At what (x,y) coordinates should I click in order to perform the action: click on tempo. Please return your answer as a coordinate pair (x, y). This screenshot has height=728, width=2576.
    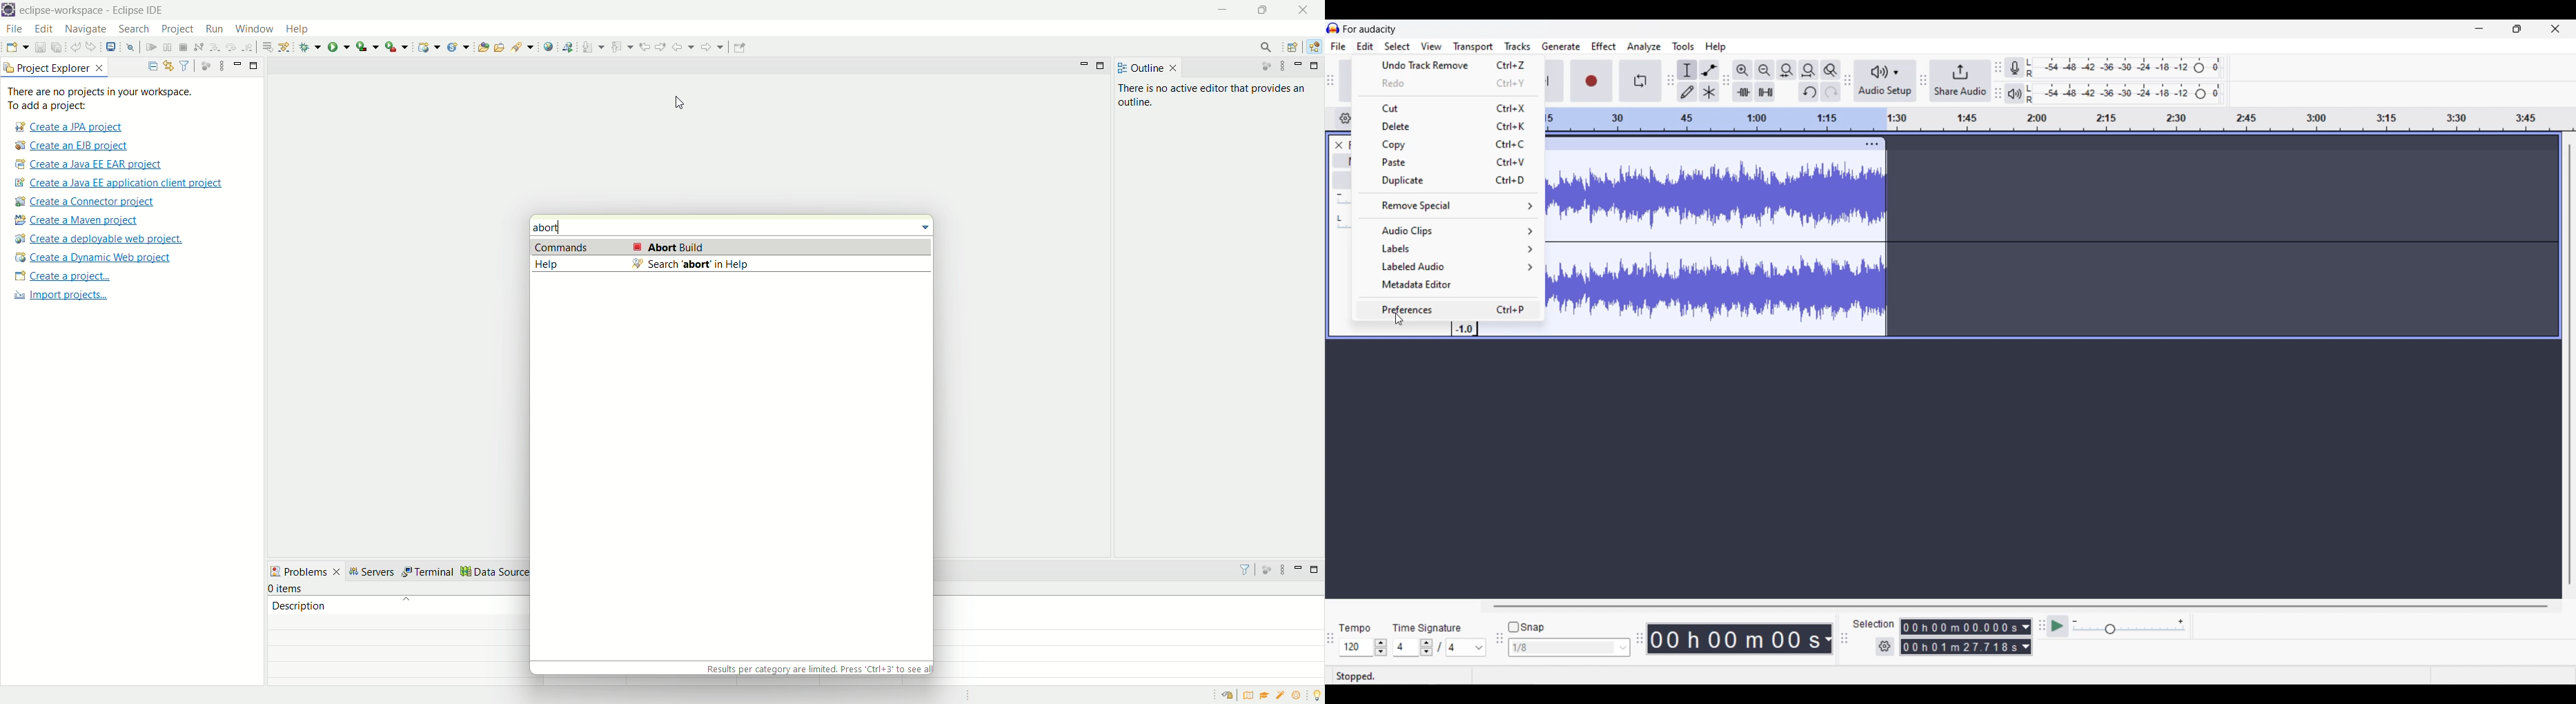
    Looking at the image, I should click on (1355, 628).